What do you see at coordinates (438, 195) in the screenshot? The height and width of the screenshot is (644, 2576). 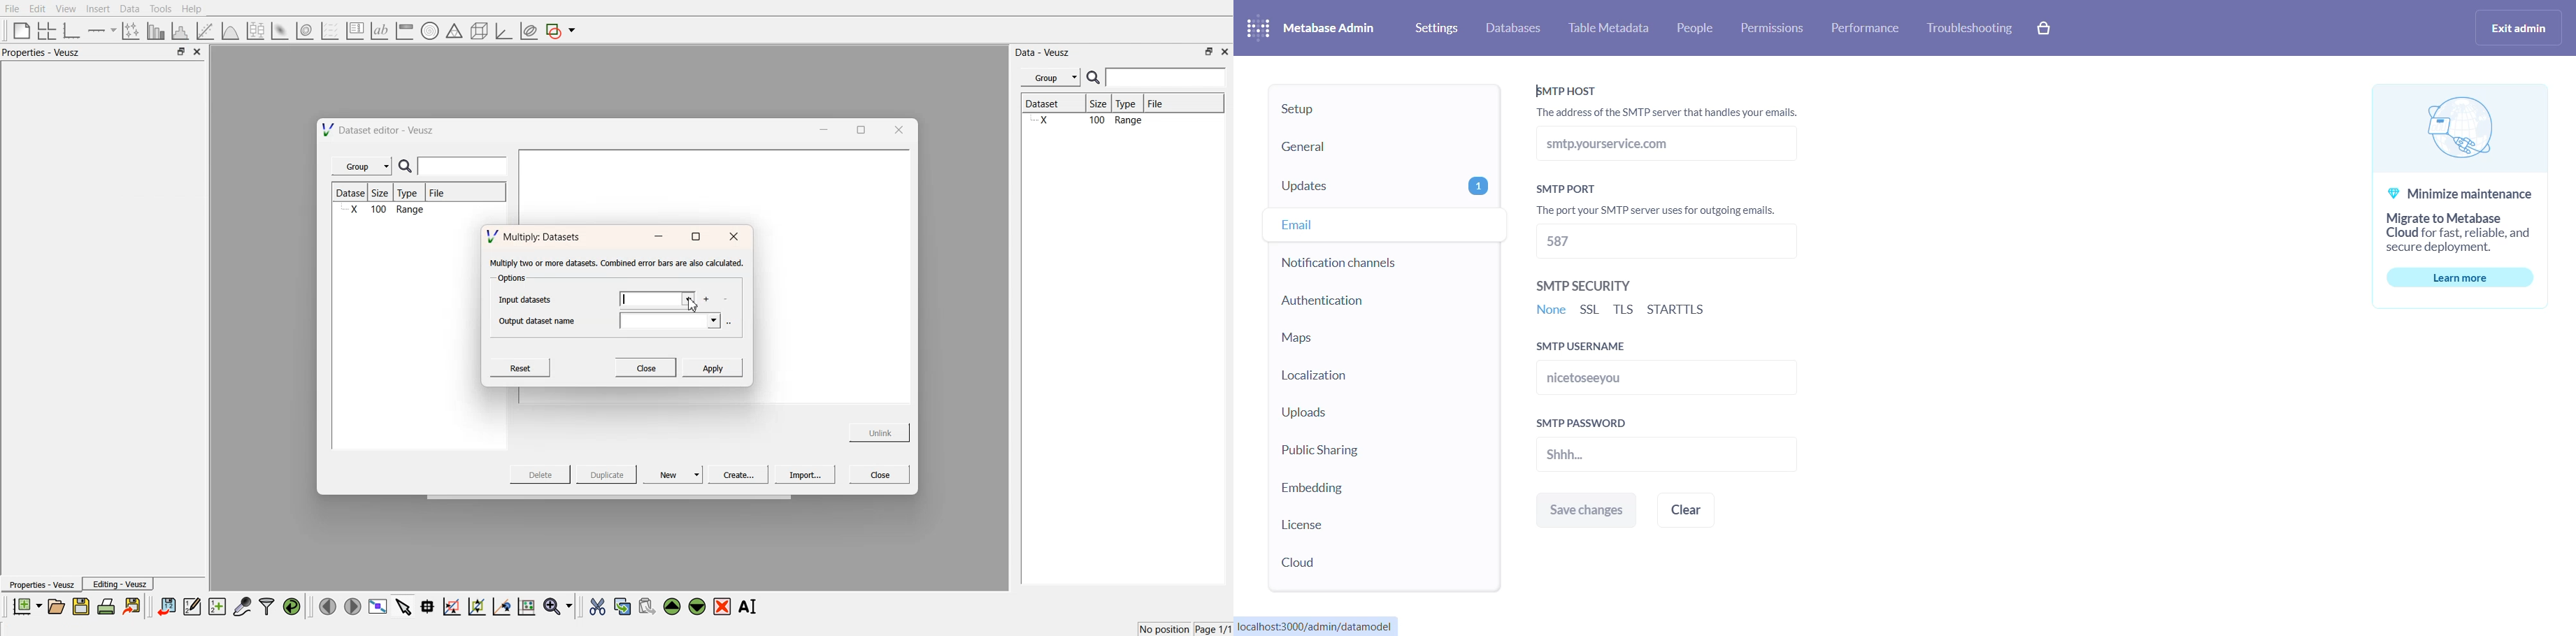 I see `File` at bounding box center [438, 195].